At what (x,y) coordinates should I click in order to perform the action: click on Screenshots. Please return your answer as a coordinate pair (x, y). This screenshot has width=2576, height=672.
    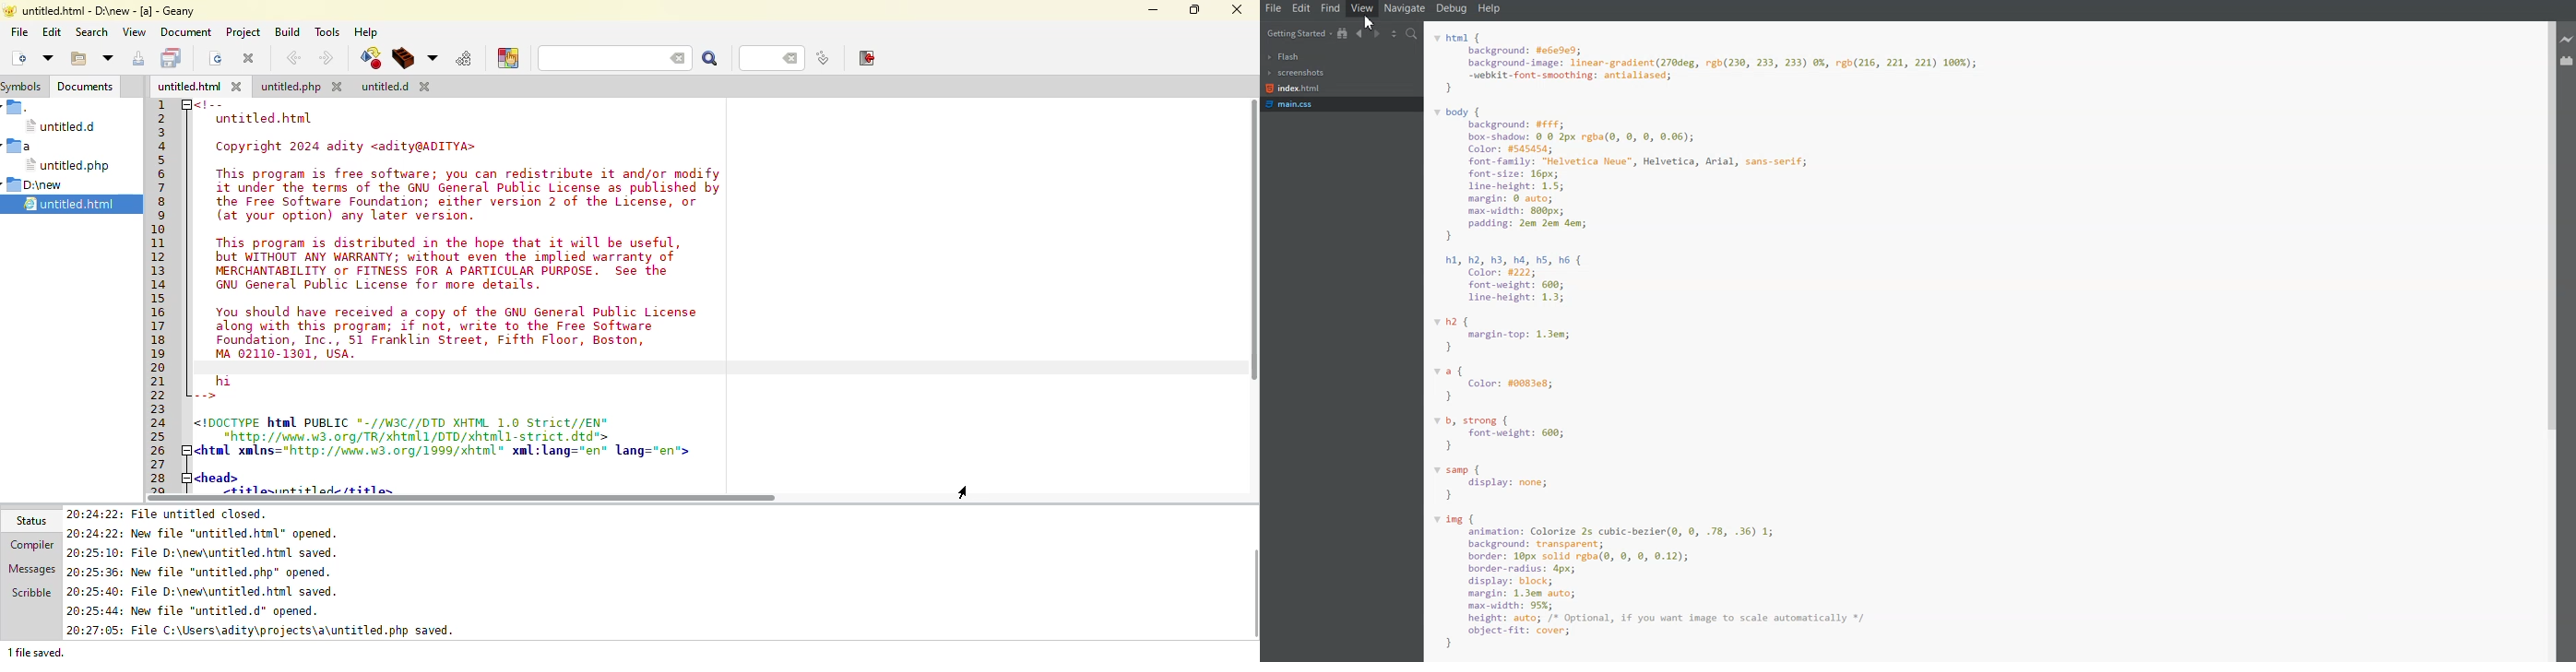
    Looking at the image, I should click on (1296, 73).